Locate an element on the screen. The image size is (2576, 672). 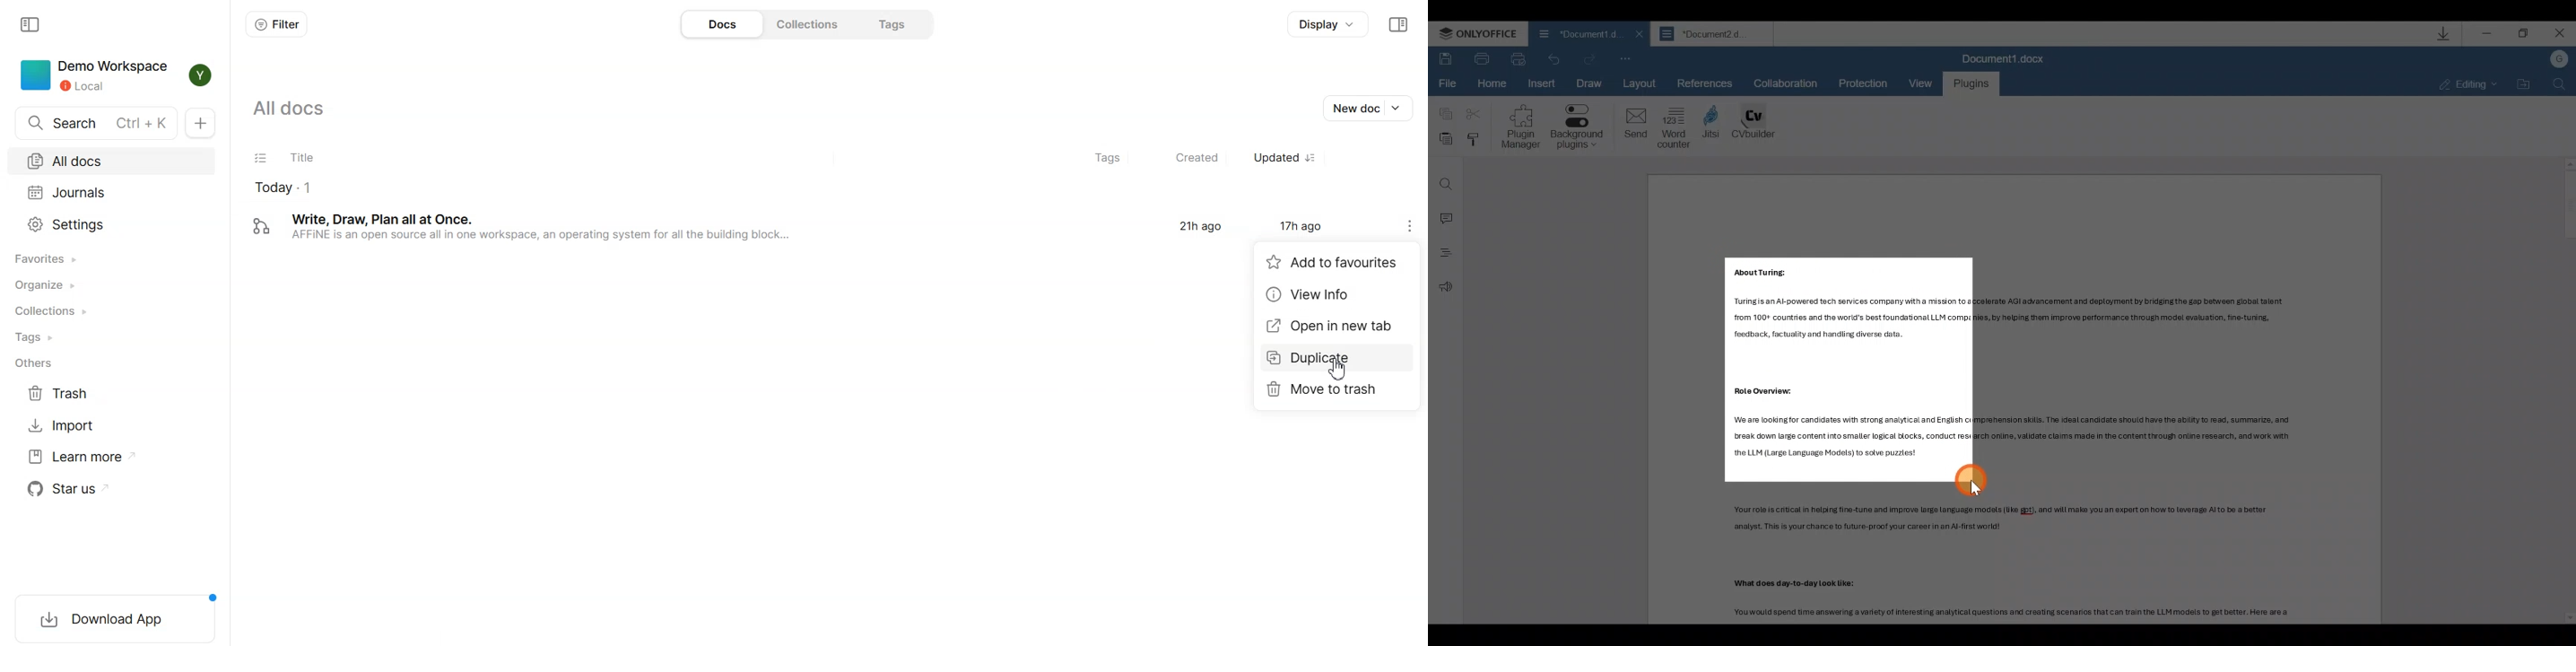
Redo is located at coordinates (1556, 57).